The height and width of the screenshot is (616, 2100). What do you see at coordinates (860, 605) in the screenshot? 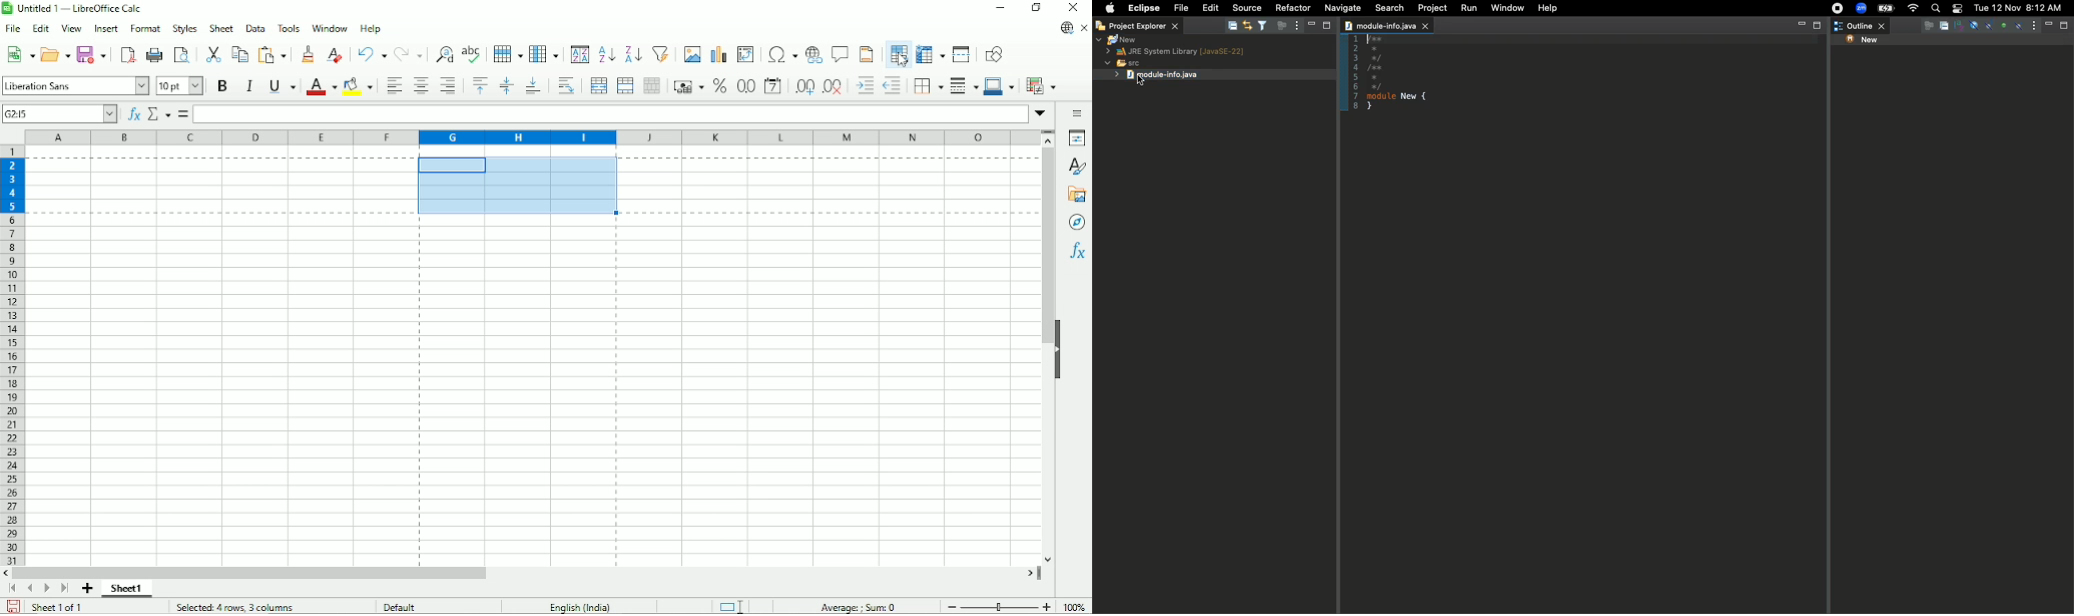
I see `Average, sum` at bounding box center [860, 605].